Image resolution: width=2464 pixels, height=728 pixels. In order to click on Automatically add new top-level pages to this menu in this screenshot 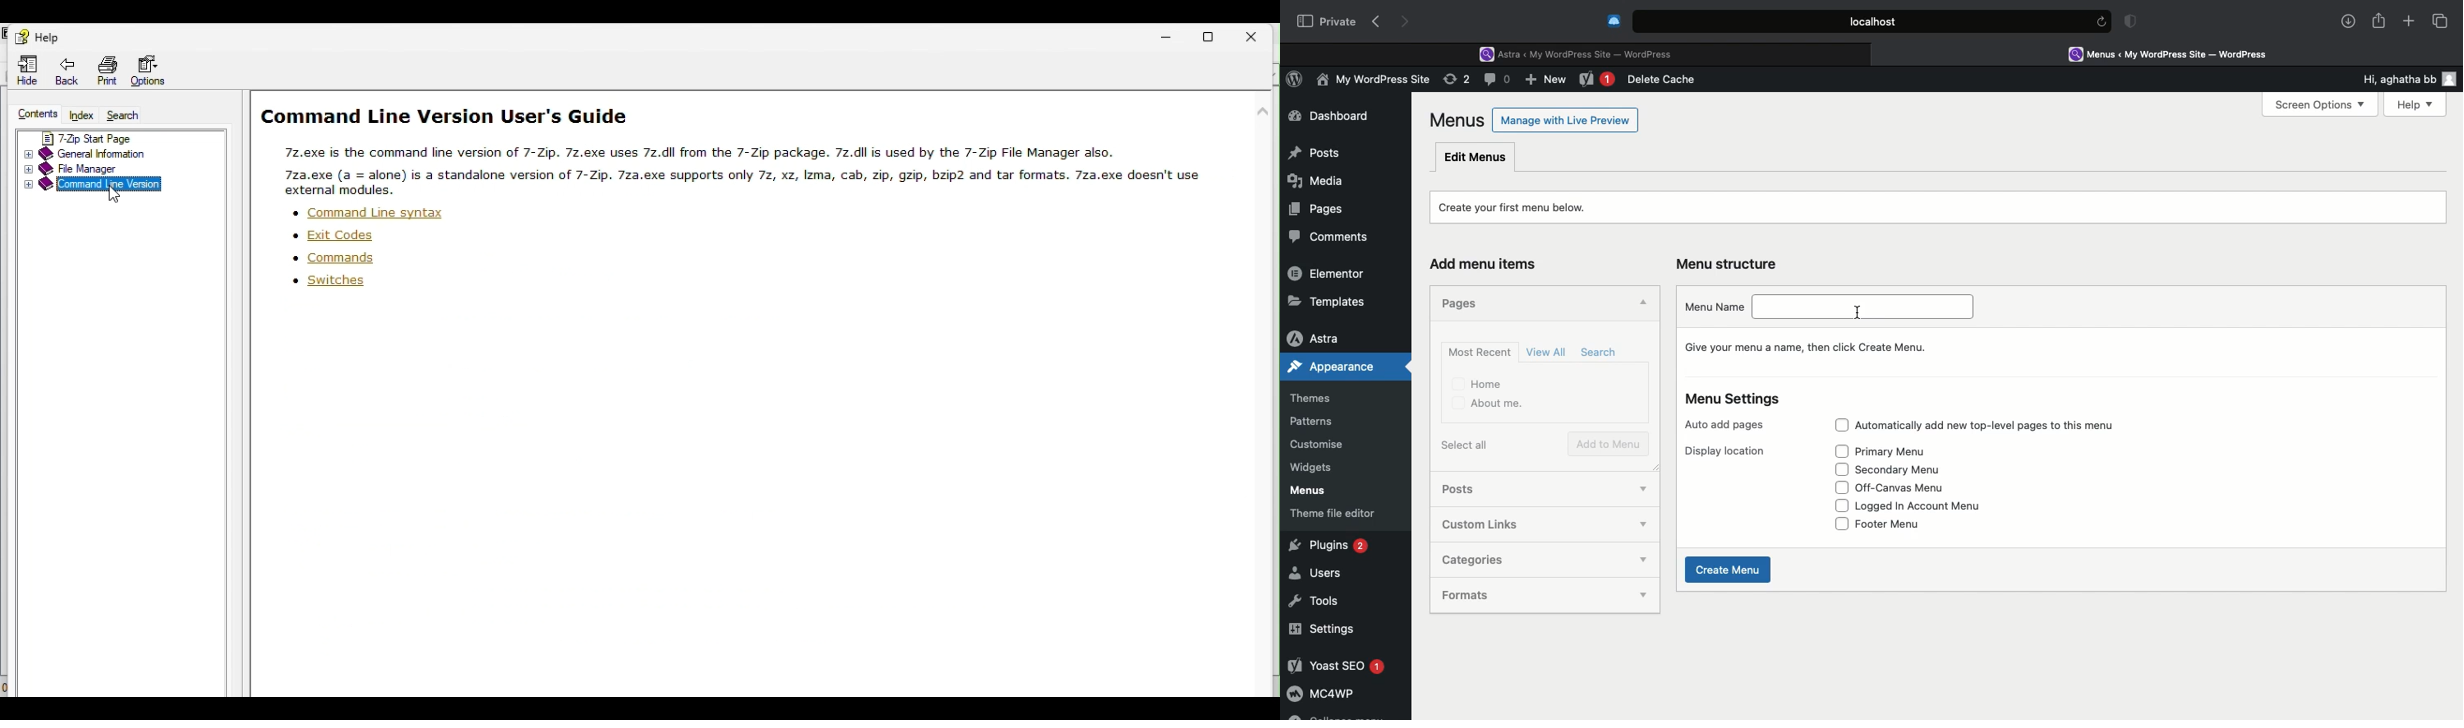, I will do `click(1993, 427)`.